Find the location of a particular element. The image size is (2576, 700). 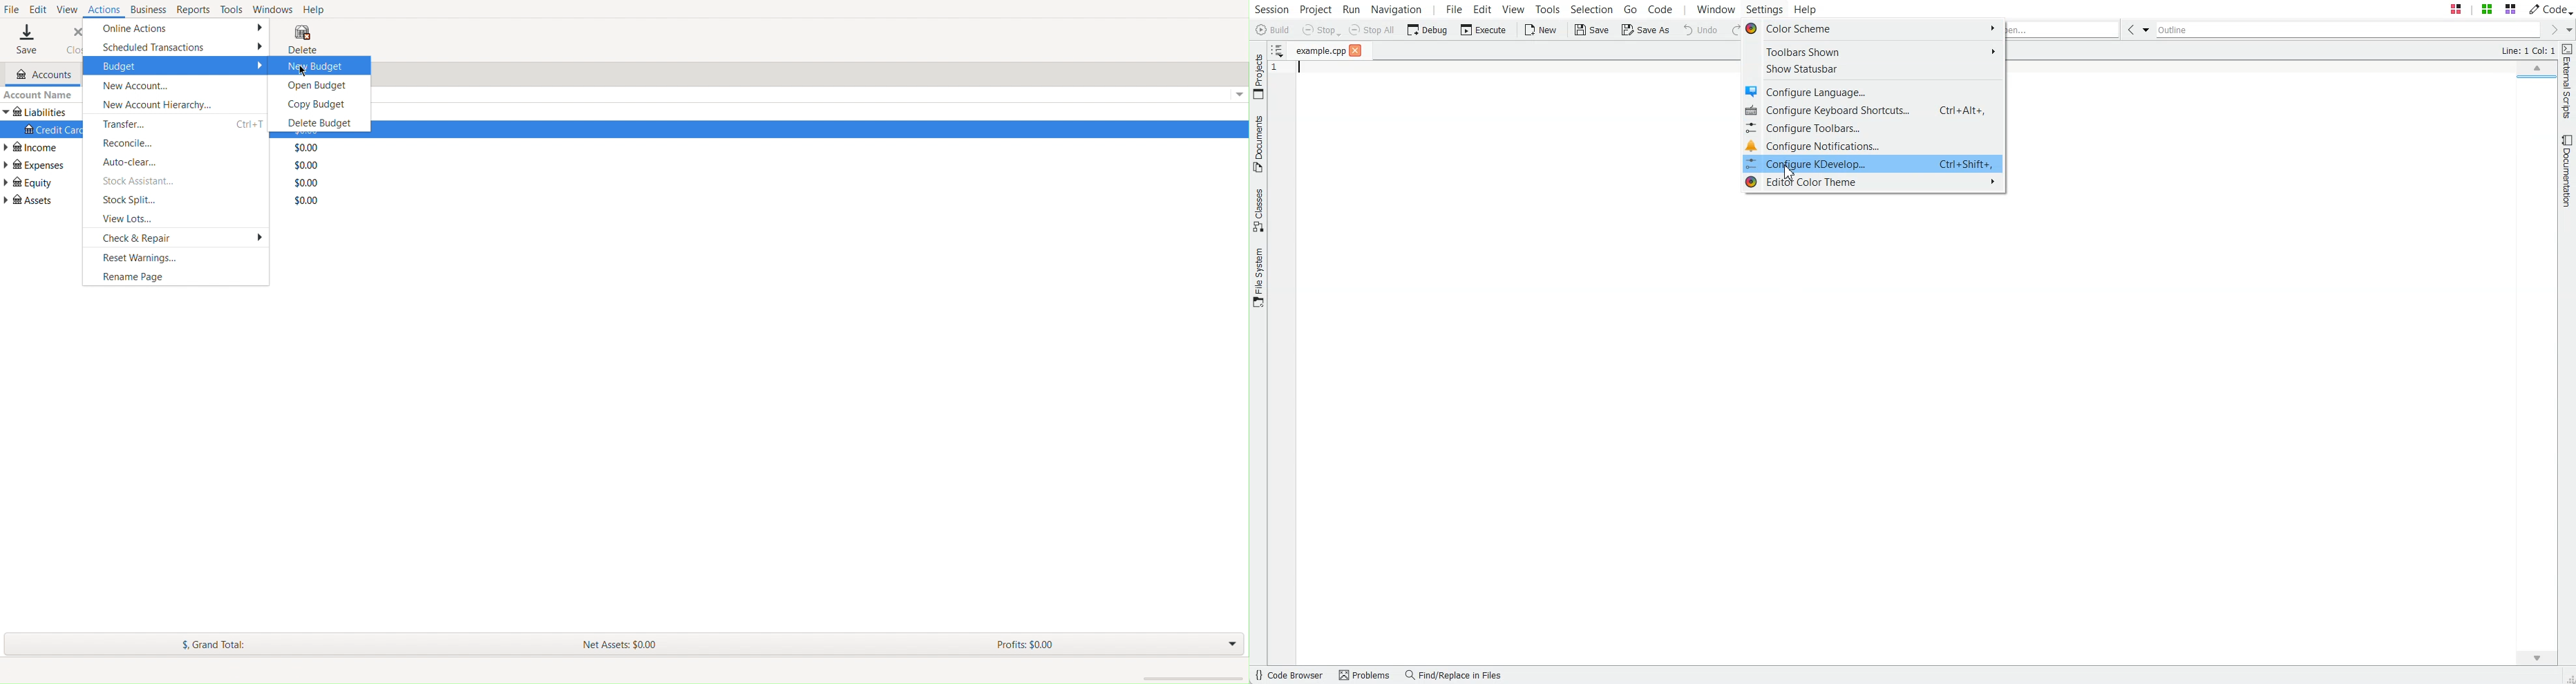

Budget is located at coordinates (176, 66).